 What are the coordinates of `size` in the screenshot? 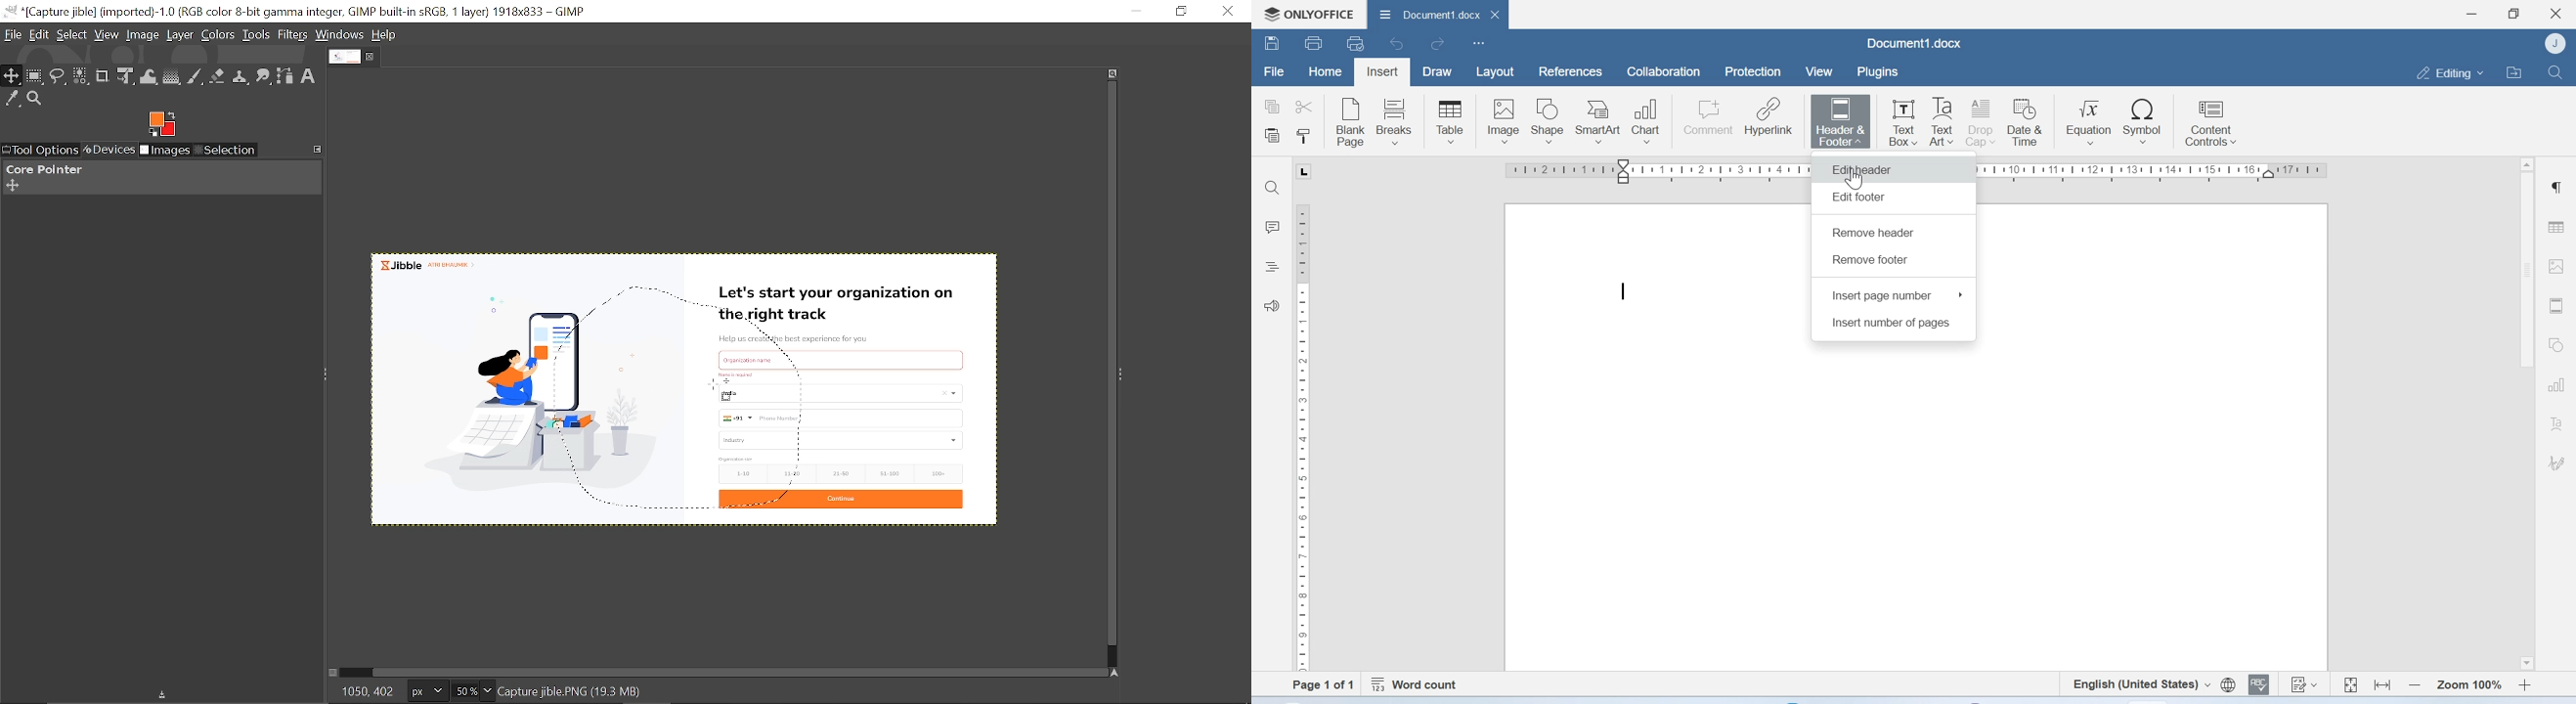 It's located at (737, 459).